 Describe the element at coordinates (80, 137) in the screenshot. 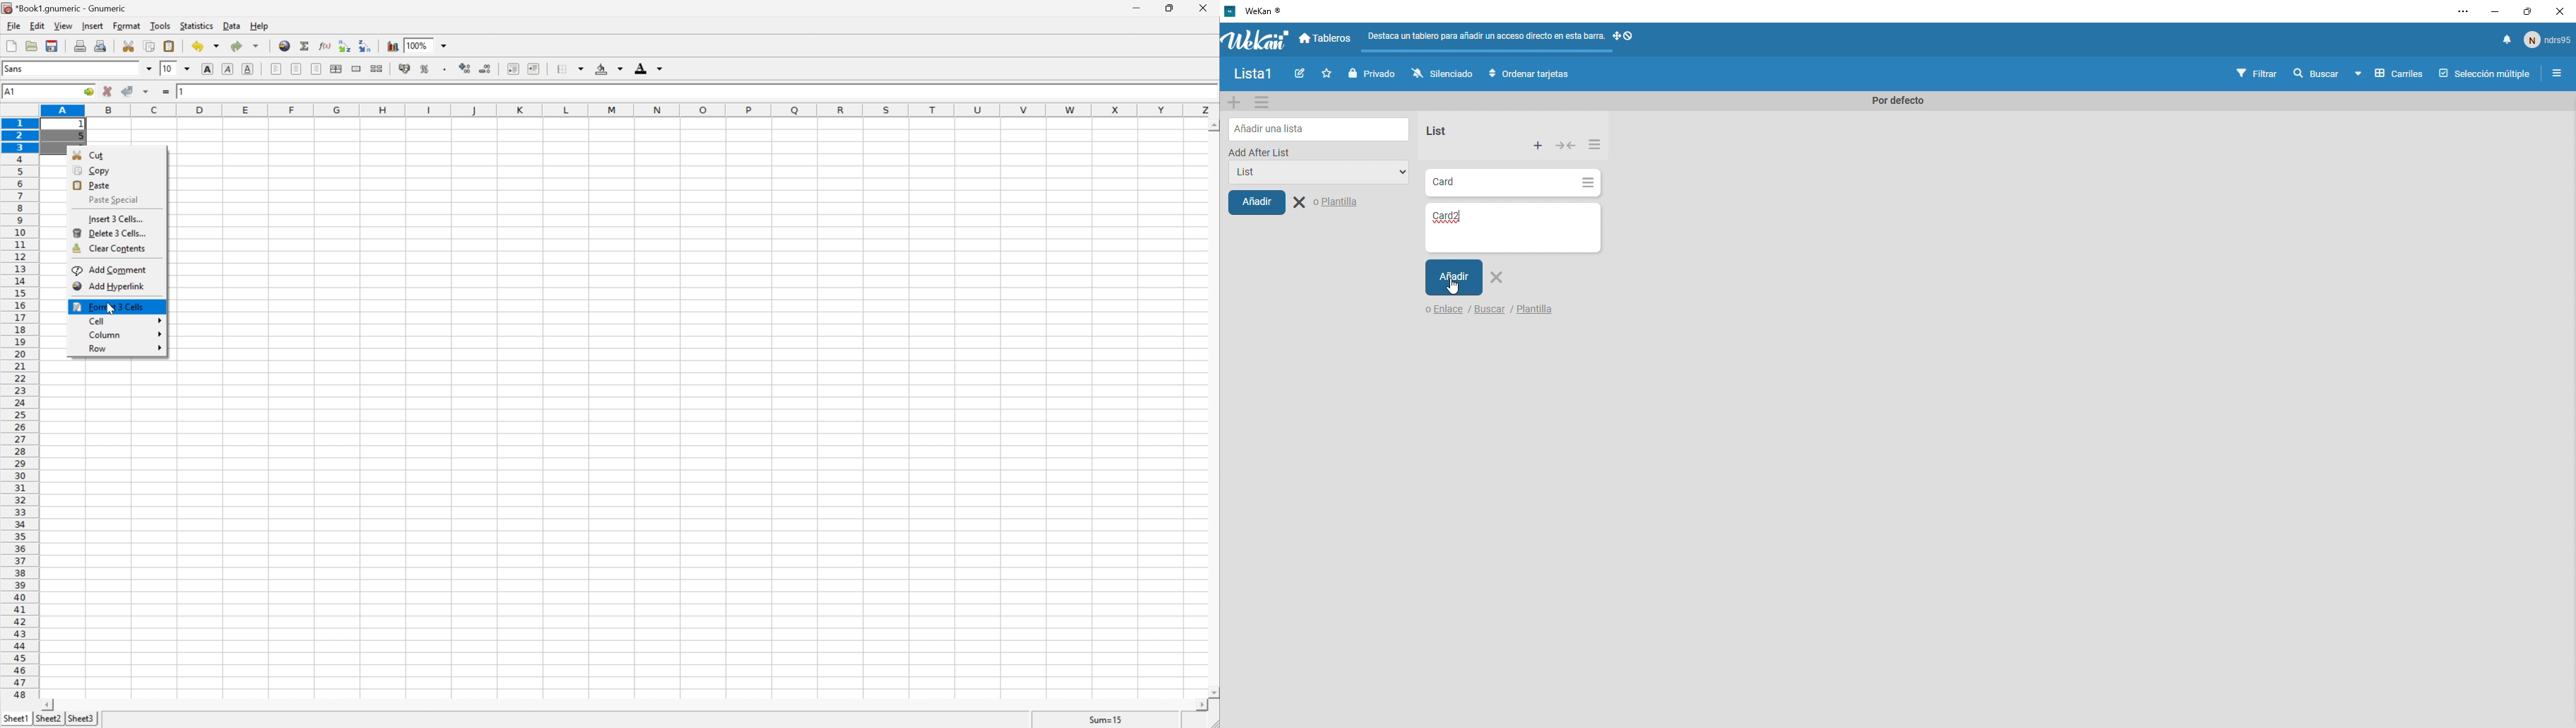

I see `5` at that location.